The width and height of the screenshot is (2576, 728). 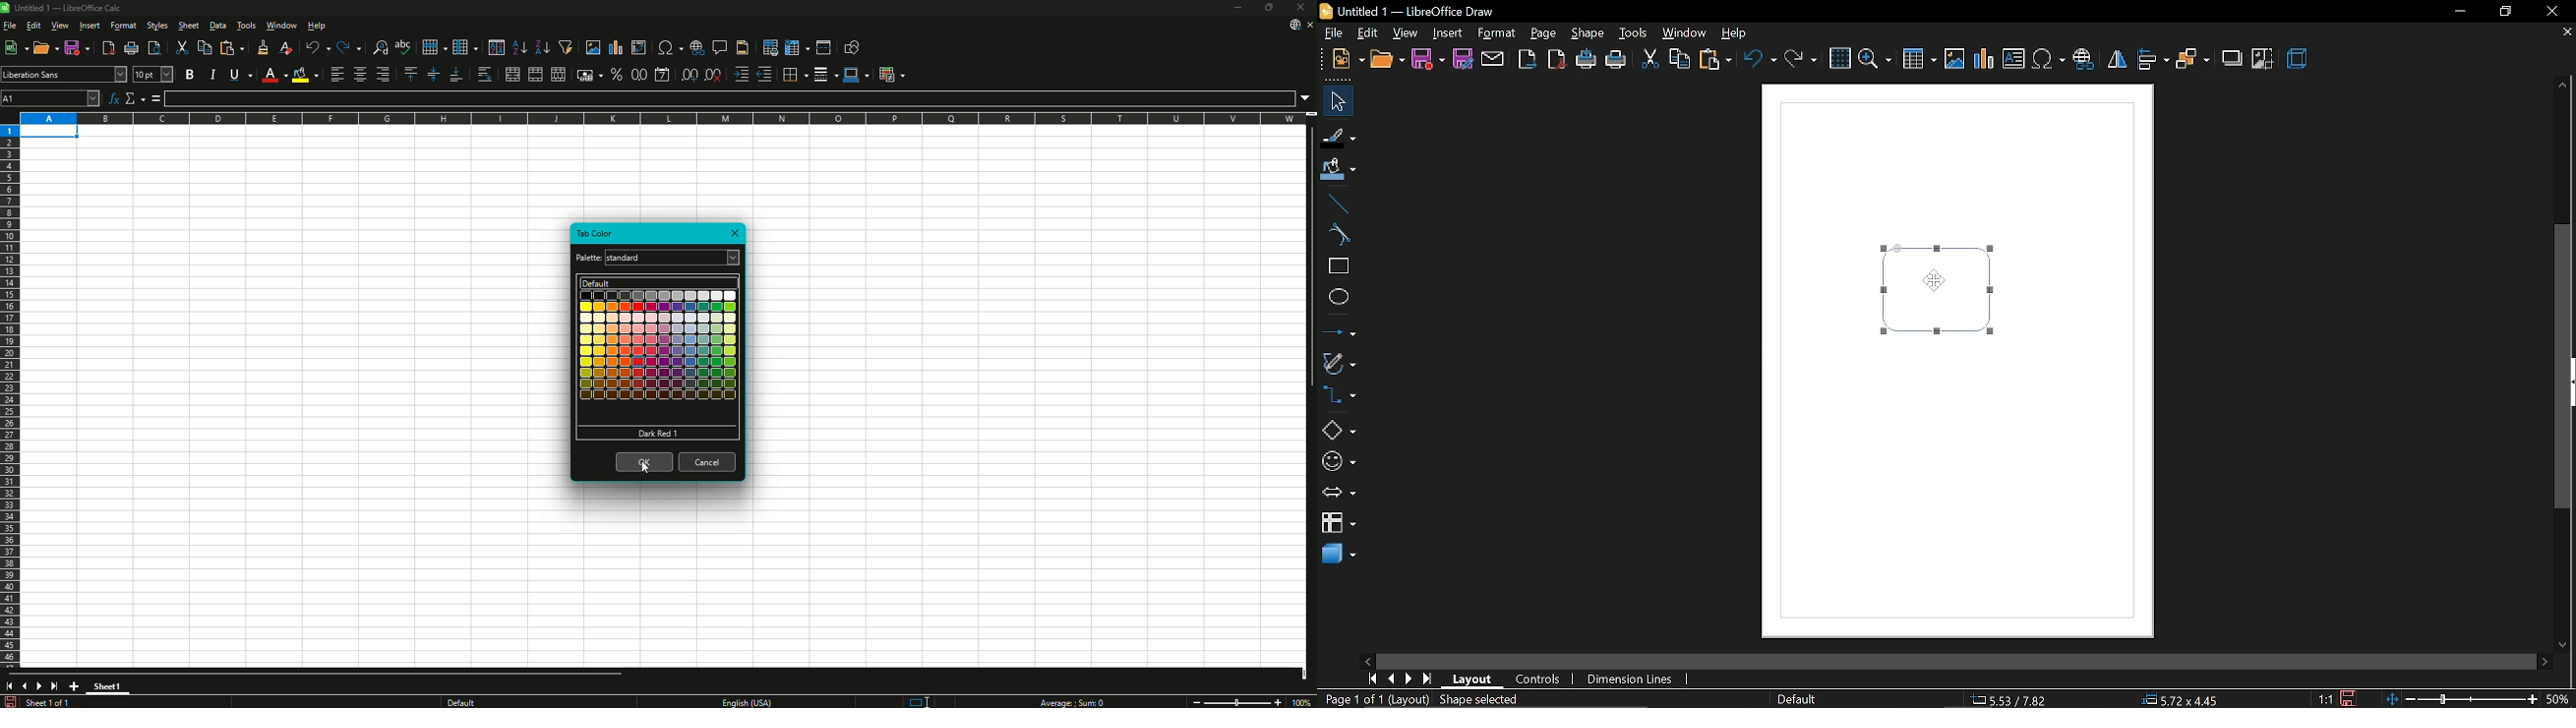 I want to click on Column names, so click(x=662, y=118).